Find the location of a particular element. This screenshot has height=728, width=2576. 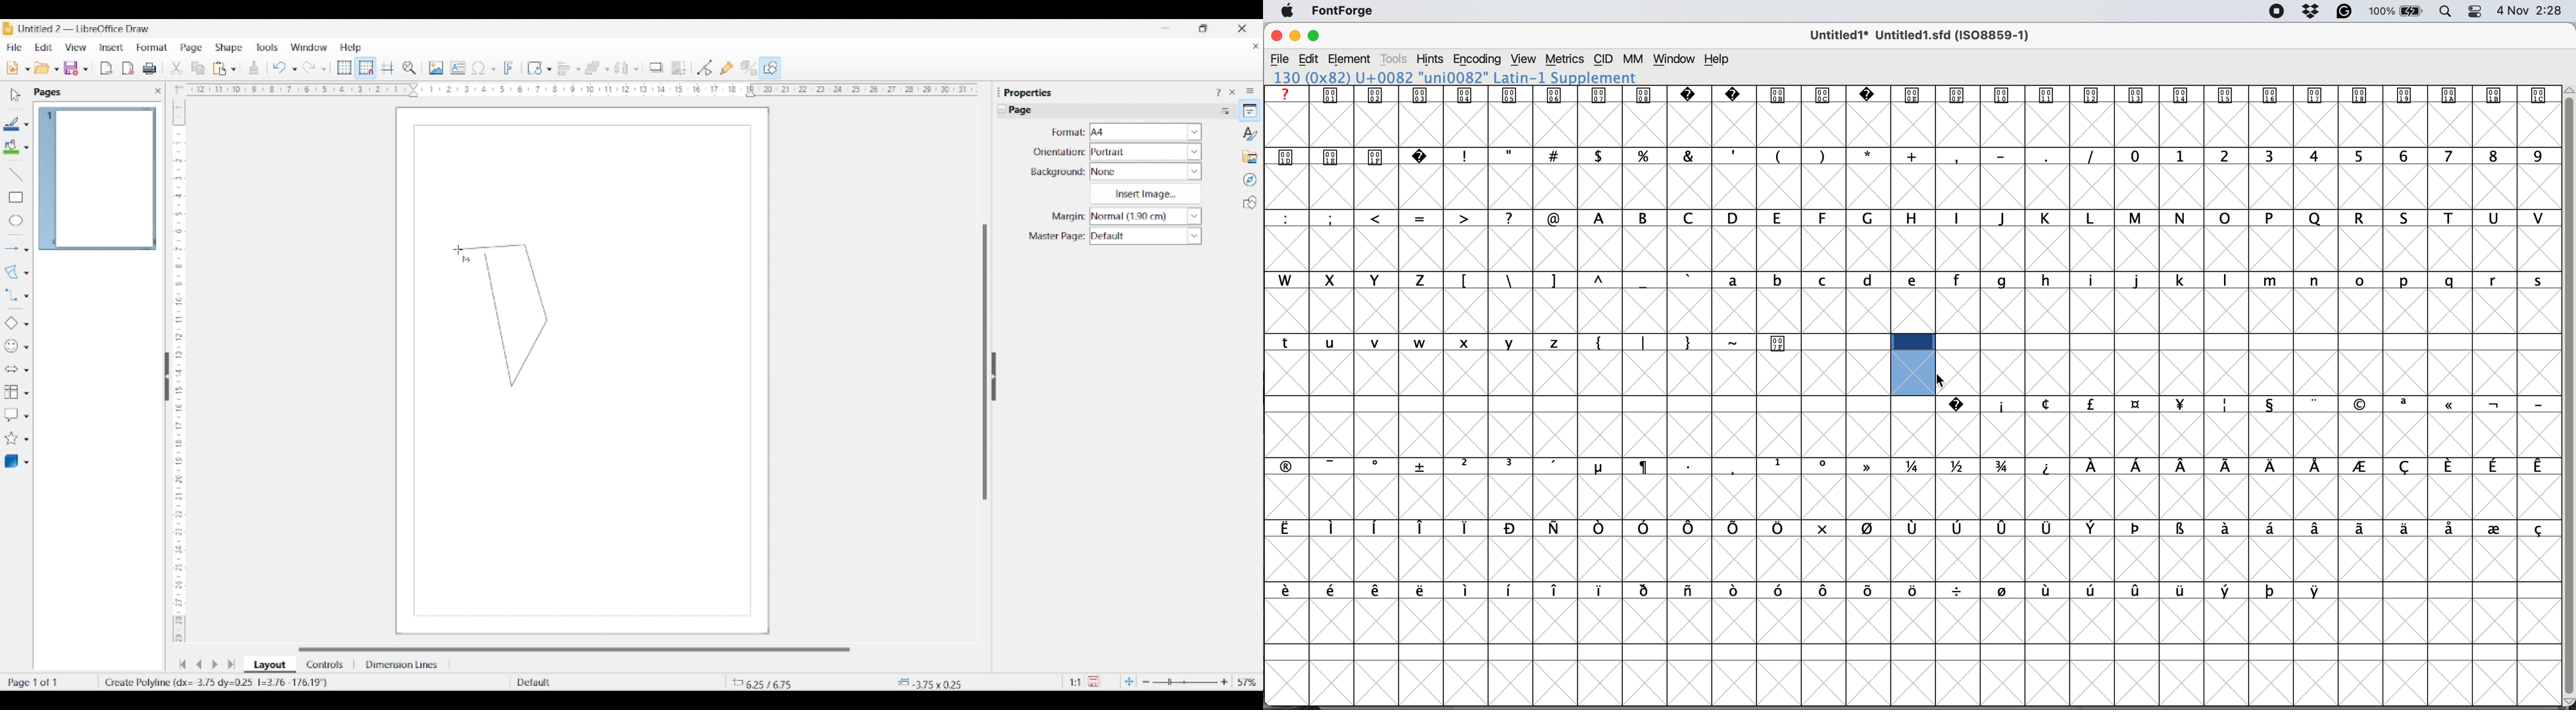

Insert line is located at coordinates (15, 174).